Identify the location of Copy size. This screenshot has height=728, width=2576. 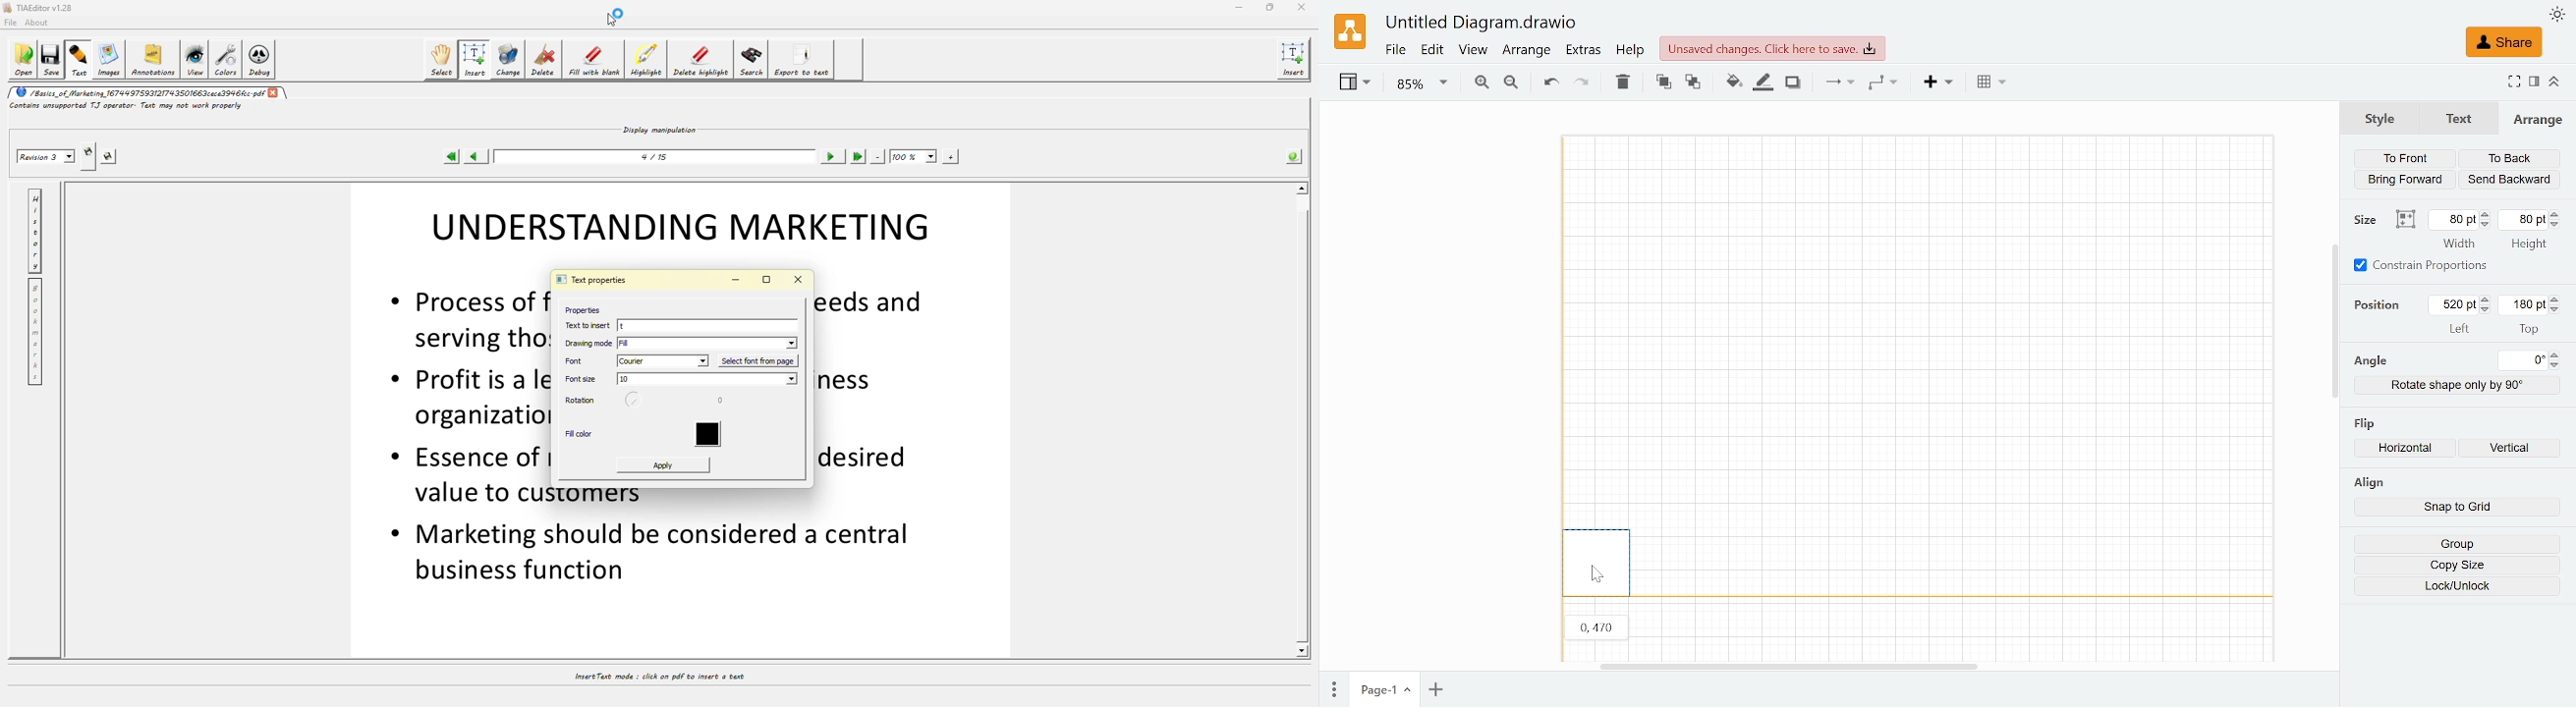
(2457, 566).